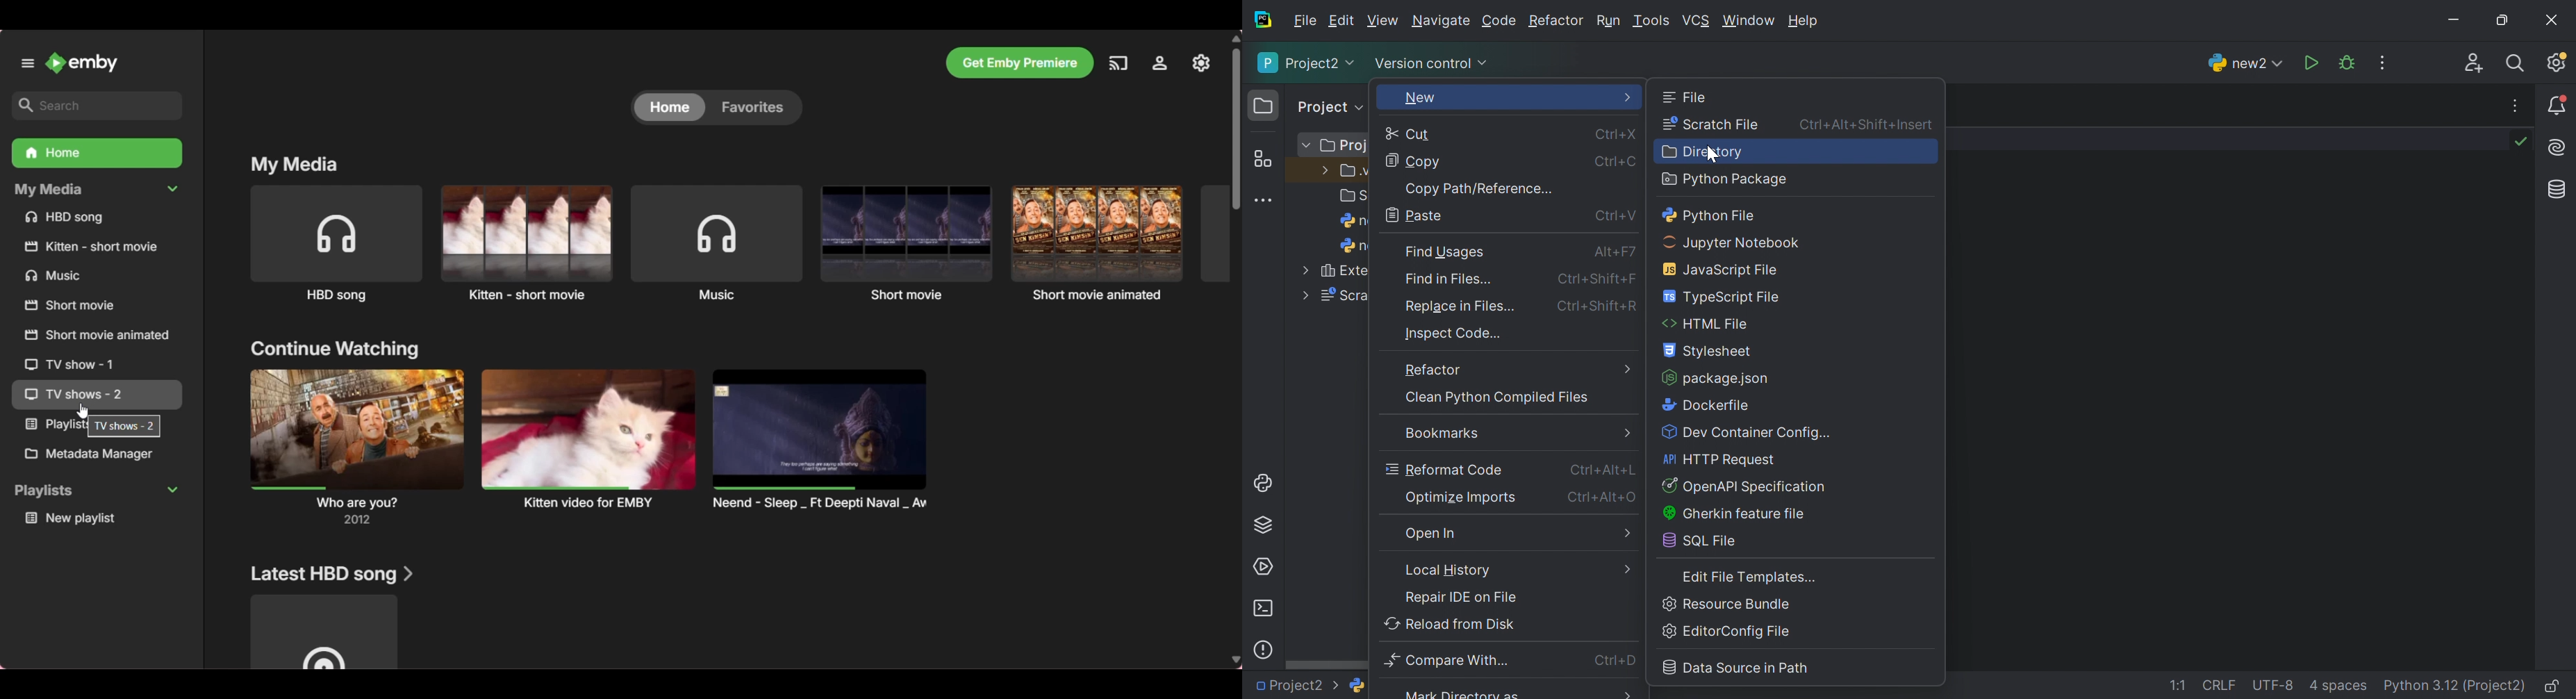  I want to click on , so click(1616, 217).